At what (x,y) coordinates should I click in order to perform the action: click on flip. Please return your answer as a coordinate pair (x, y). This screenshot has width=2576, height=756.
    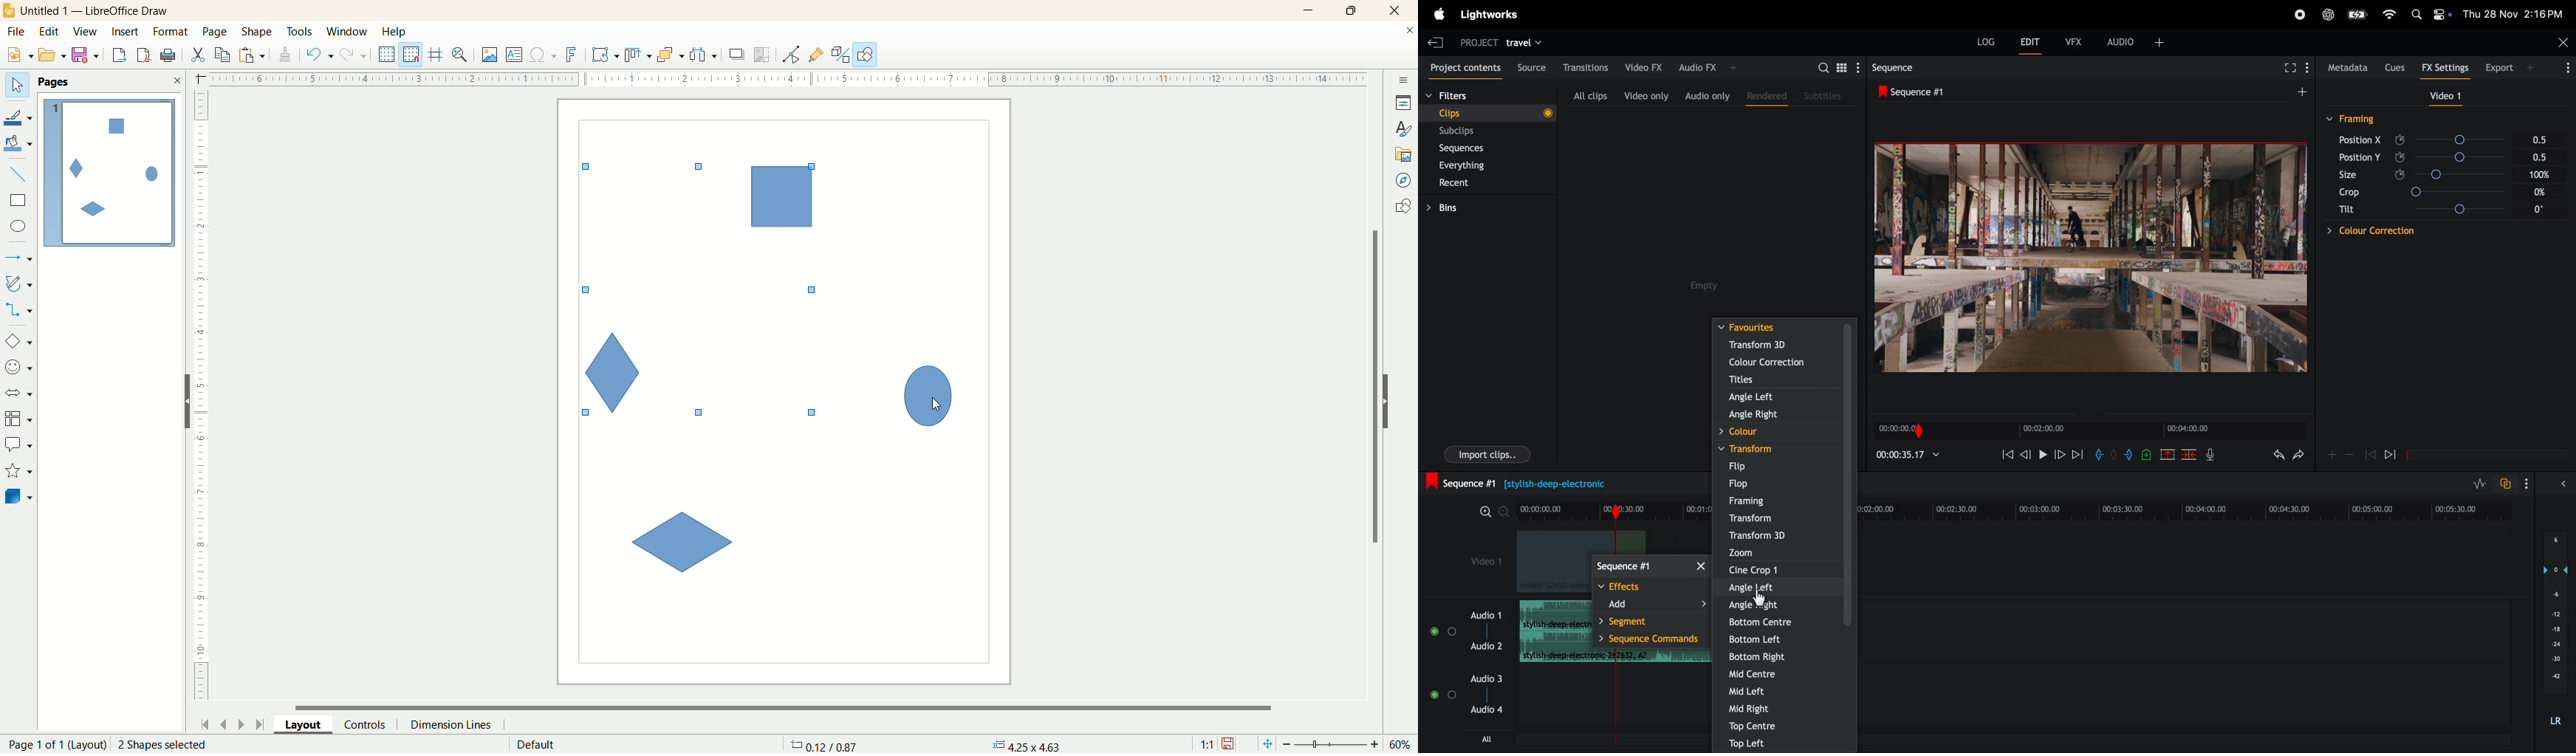
    Looking at the image, I should click on (1775, 466).